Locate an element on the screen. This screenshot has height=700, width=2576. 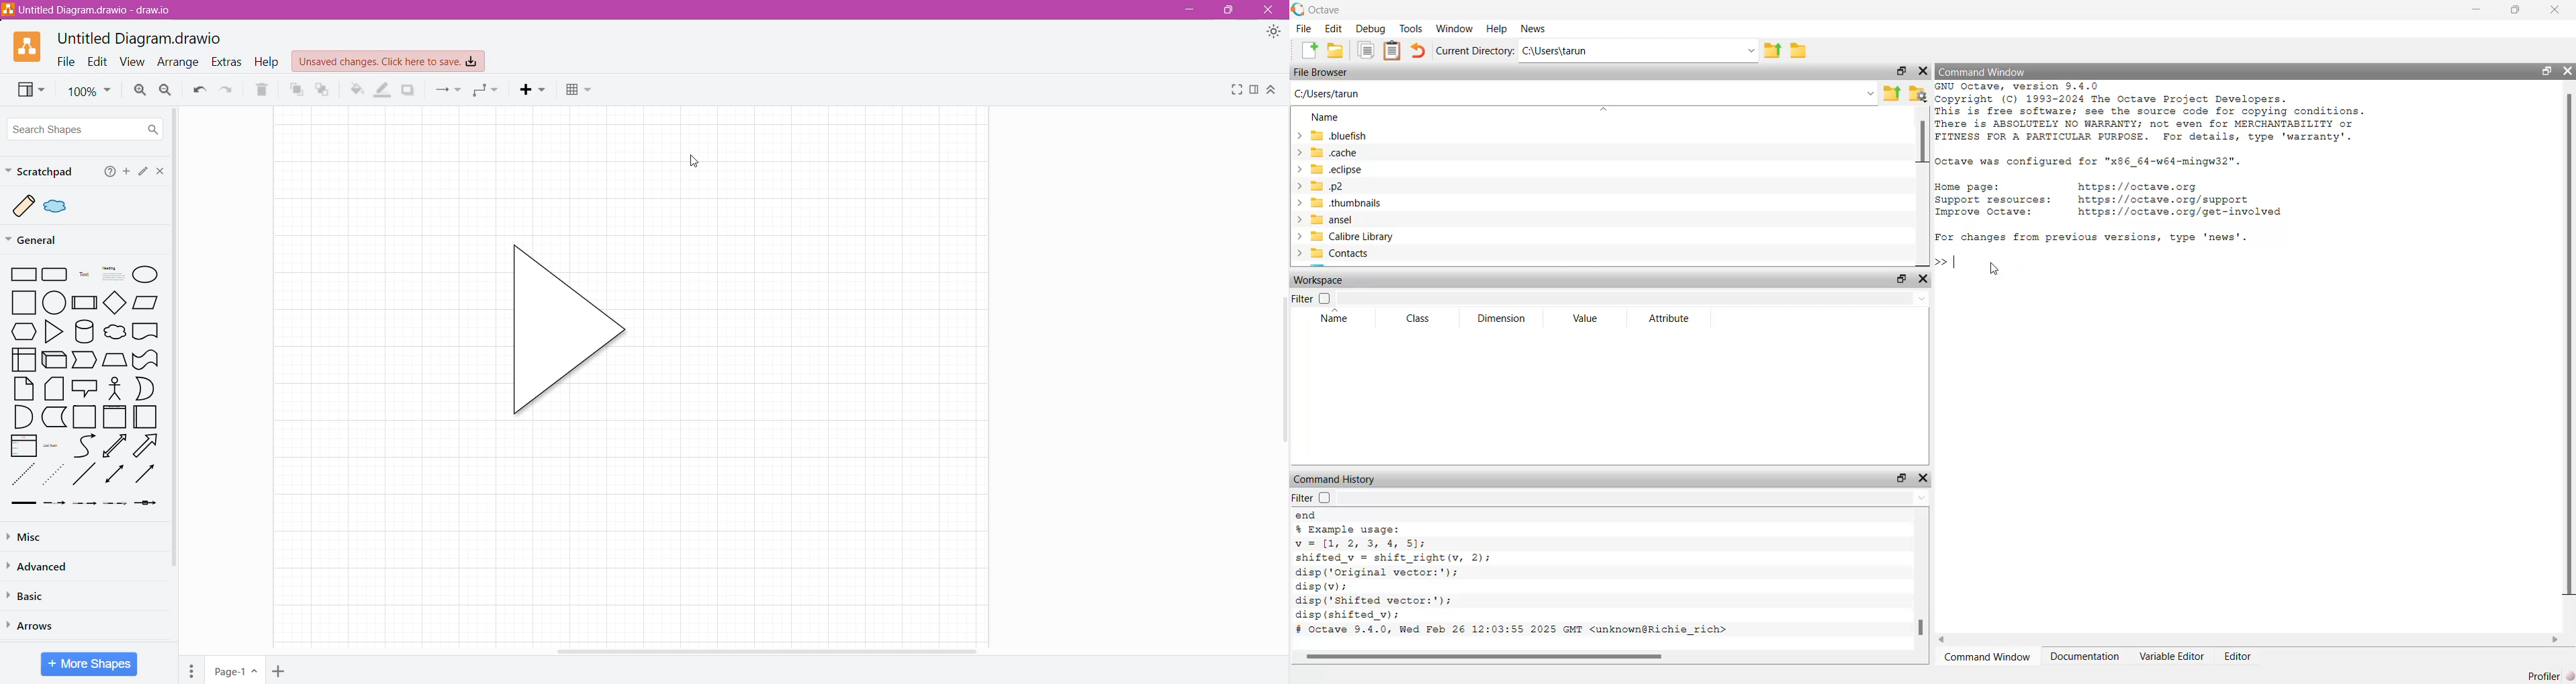
one directory up is located at coordinates (1772, 52).